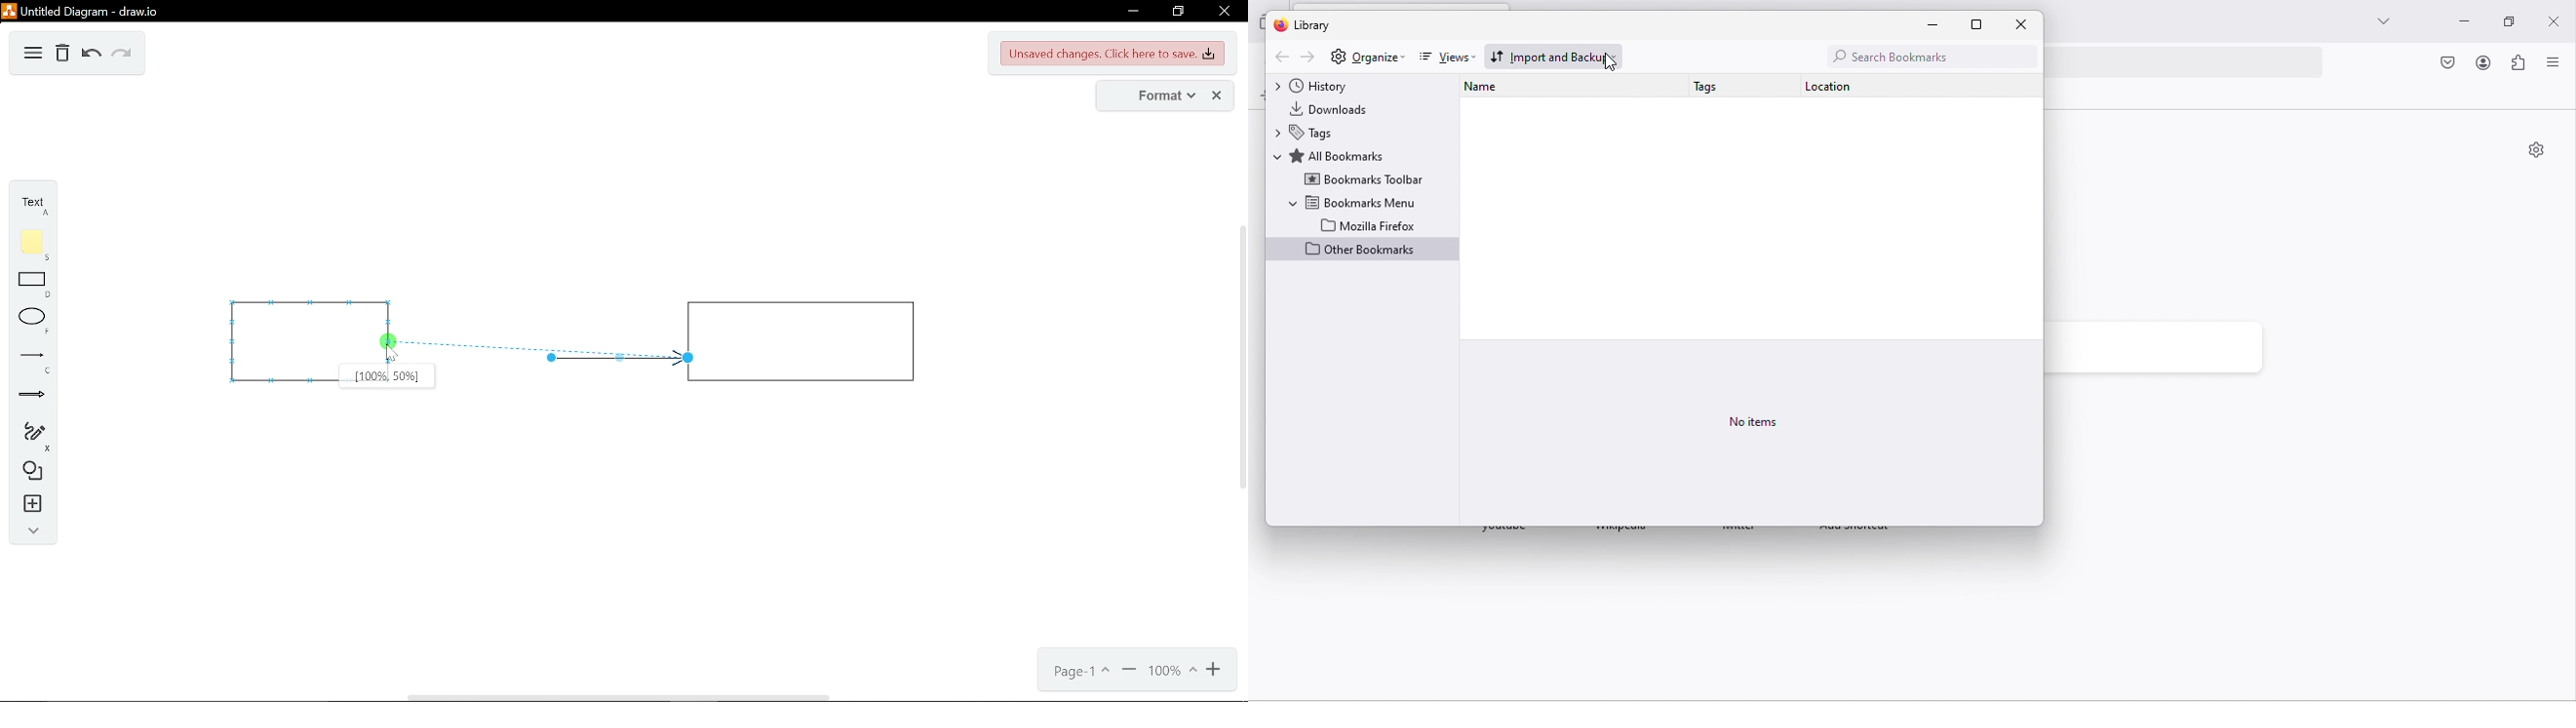 The height and width of the screenshot is (728, 2576). I want to click on view menu, so click(2552, 63).